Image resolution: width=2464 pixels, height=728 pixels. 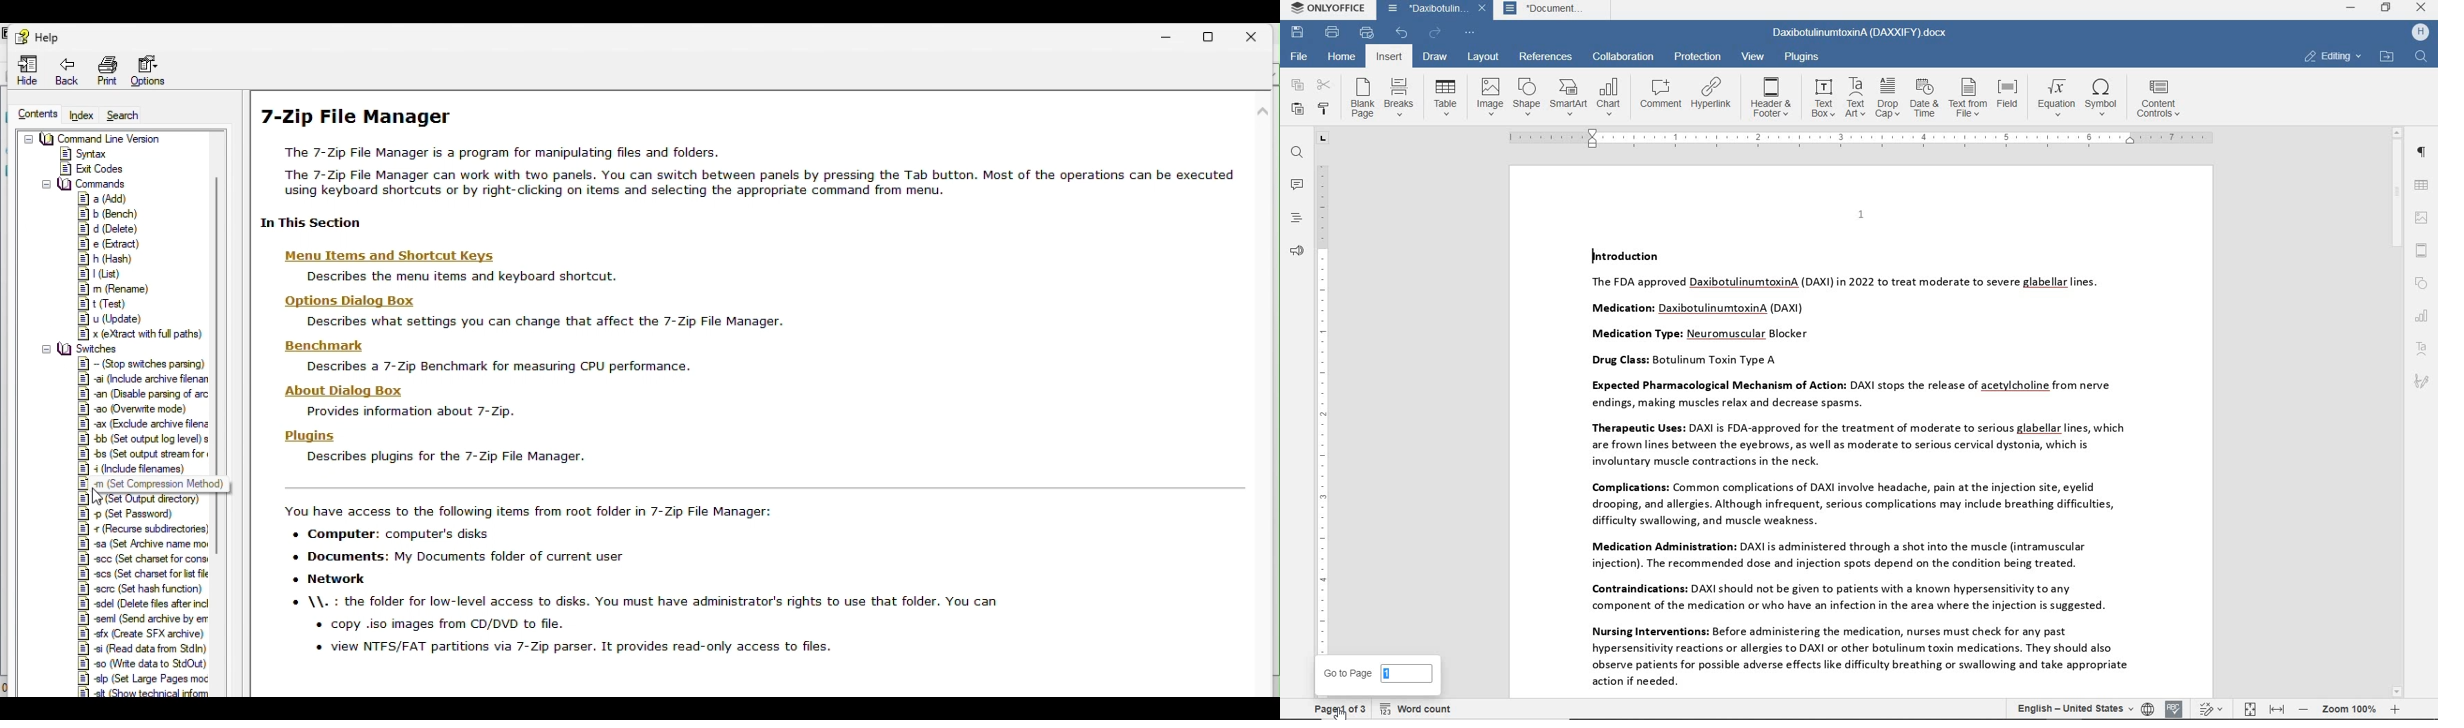 What do you see at coordinates (2394, 709) in the screenshot?
I see `zoom in` at bounding box center [2394, 709].